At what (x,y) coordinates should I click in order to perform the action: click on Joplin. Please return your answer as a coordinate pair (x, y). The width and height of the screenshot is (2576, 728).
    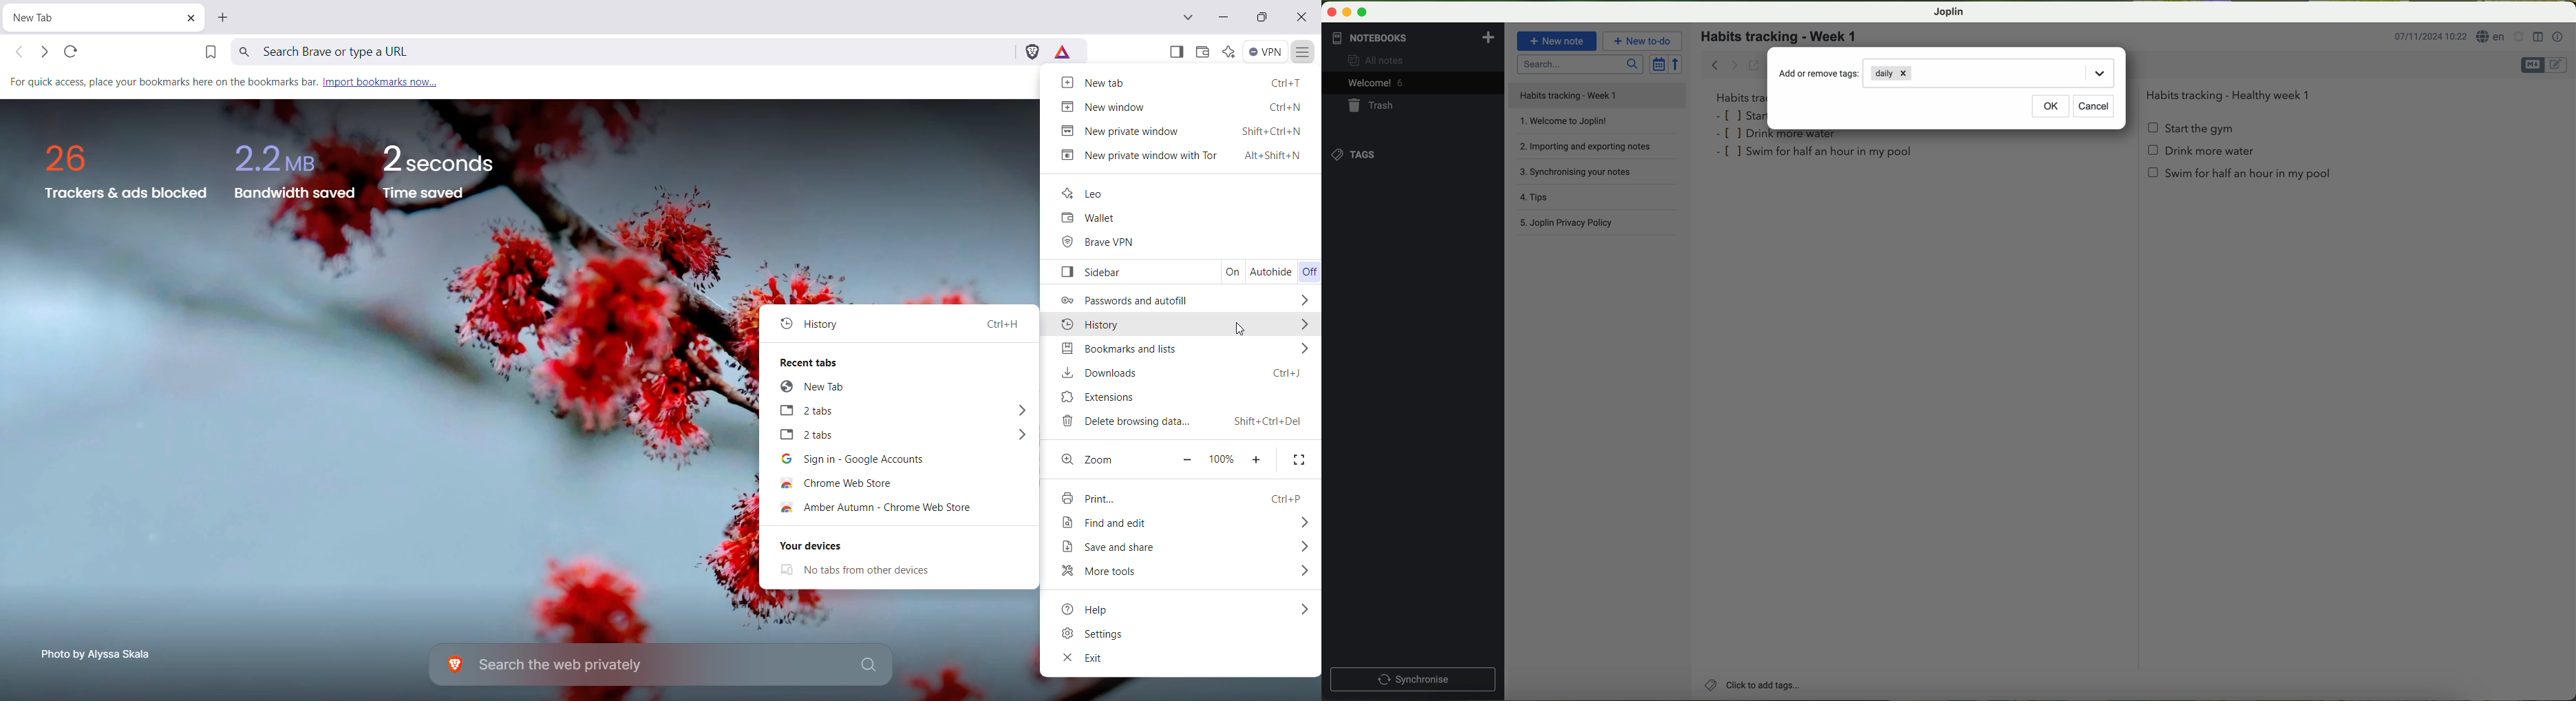
    Looking at the image, I should click on (1948, 12).